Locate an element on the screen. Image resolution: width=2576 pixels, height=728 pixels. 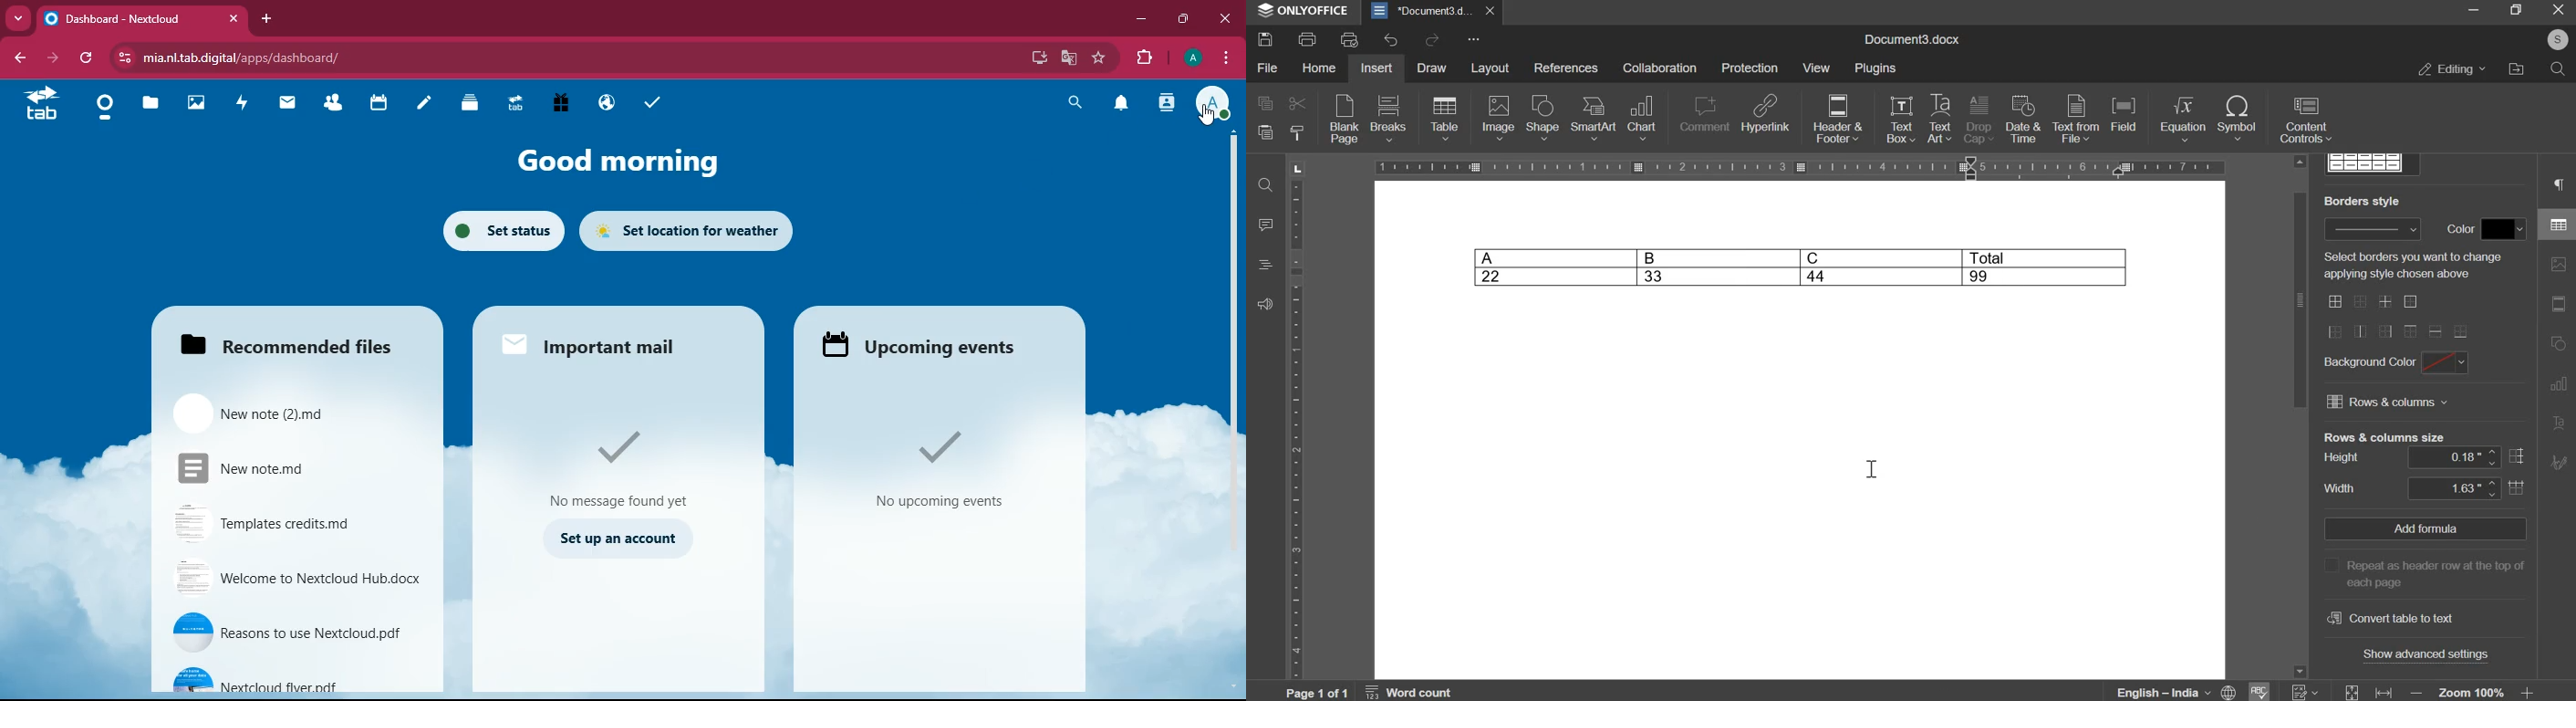
Border Style is located at coordinates (2362, 200).